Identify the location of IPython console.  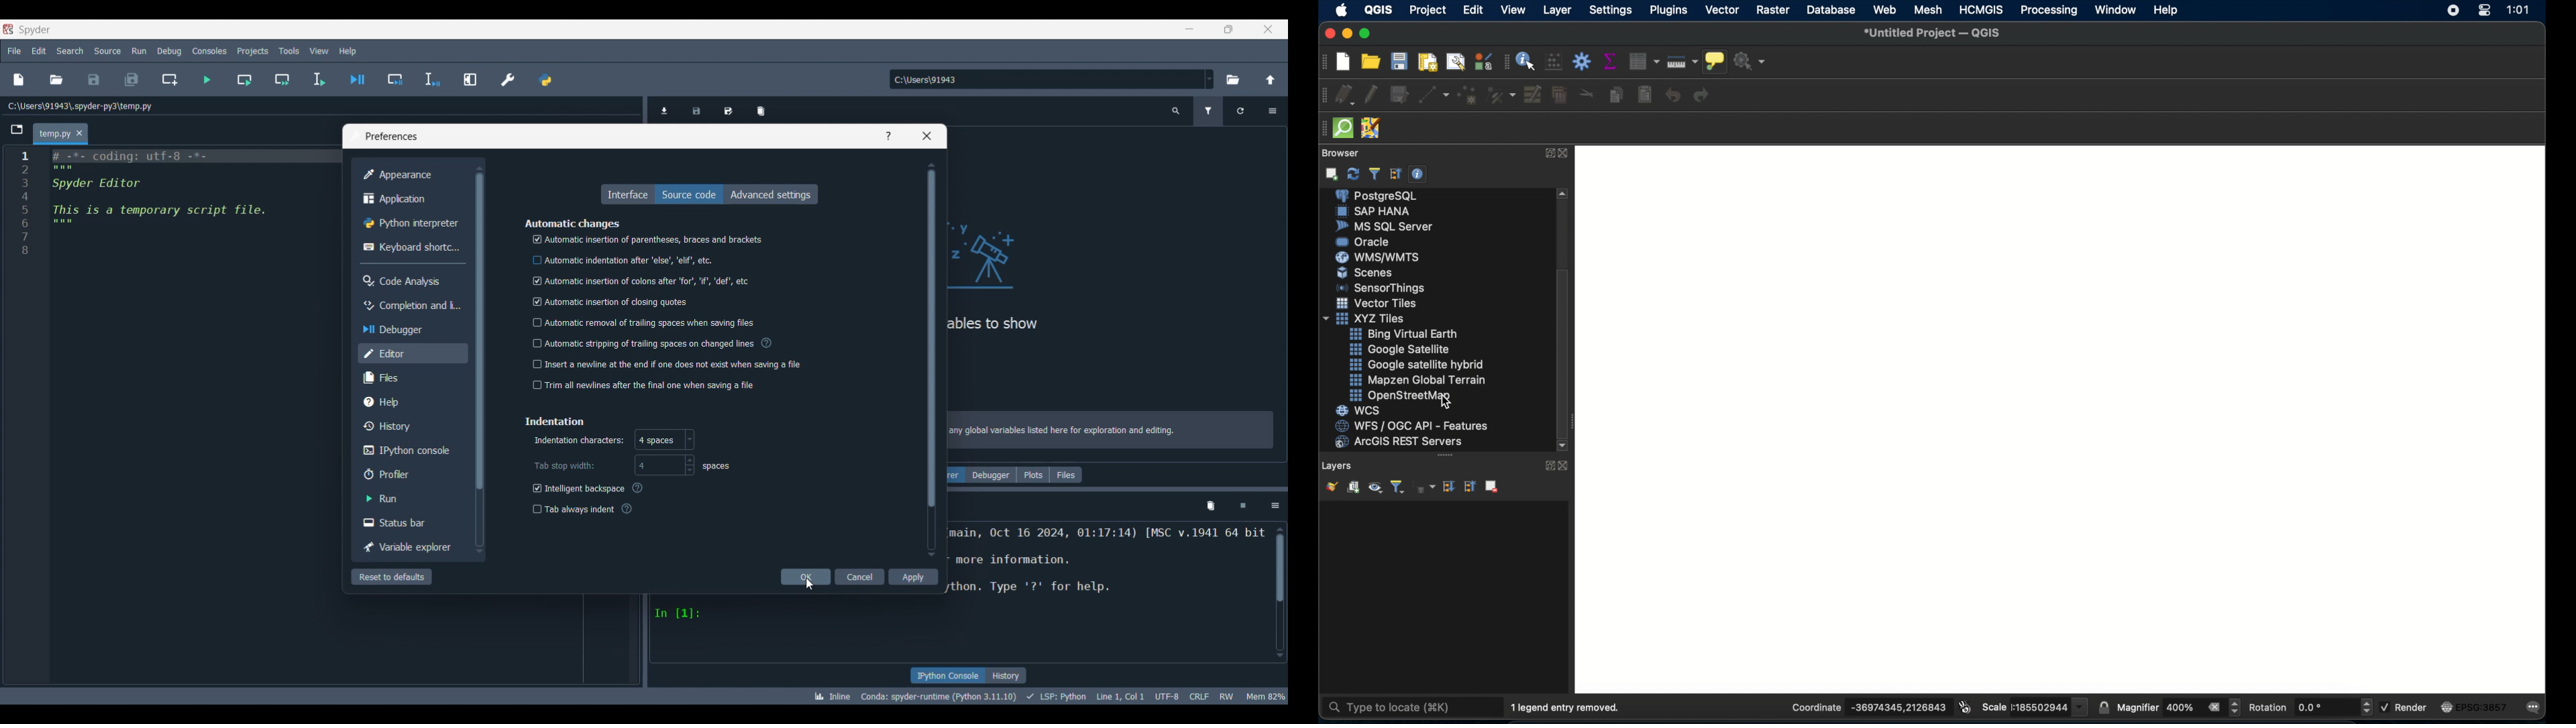
(948, 676).